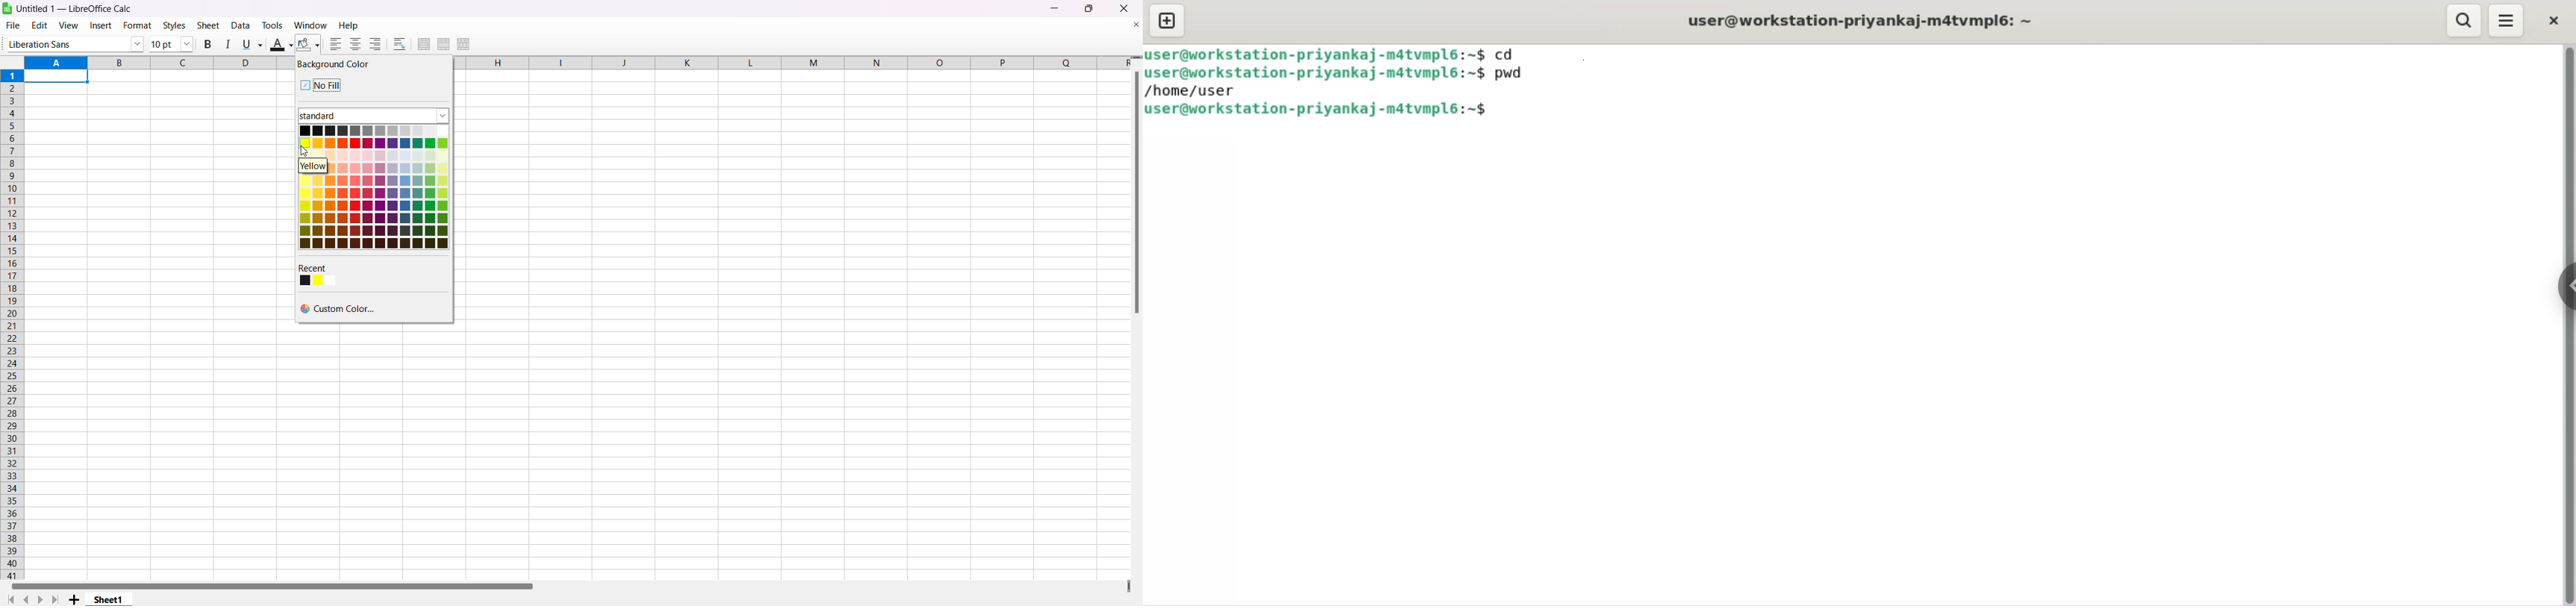 Image resolution: width=2576 pixels, height=616 pixels. Describe the element at coordinates (65, 26) in the screenshot. I see `view` at that location.